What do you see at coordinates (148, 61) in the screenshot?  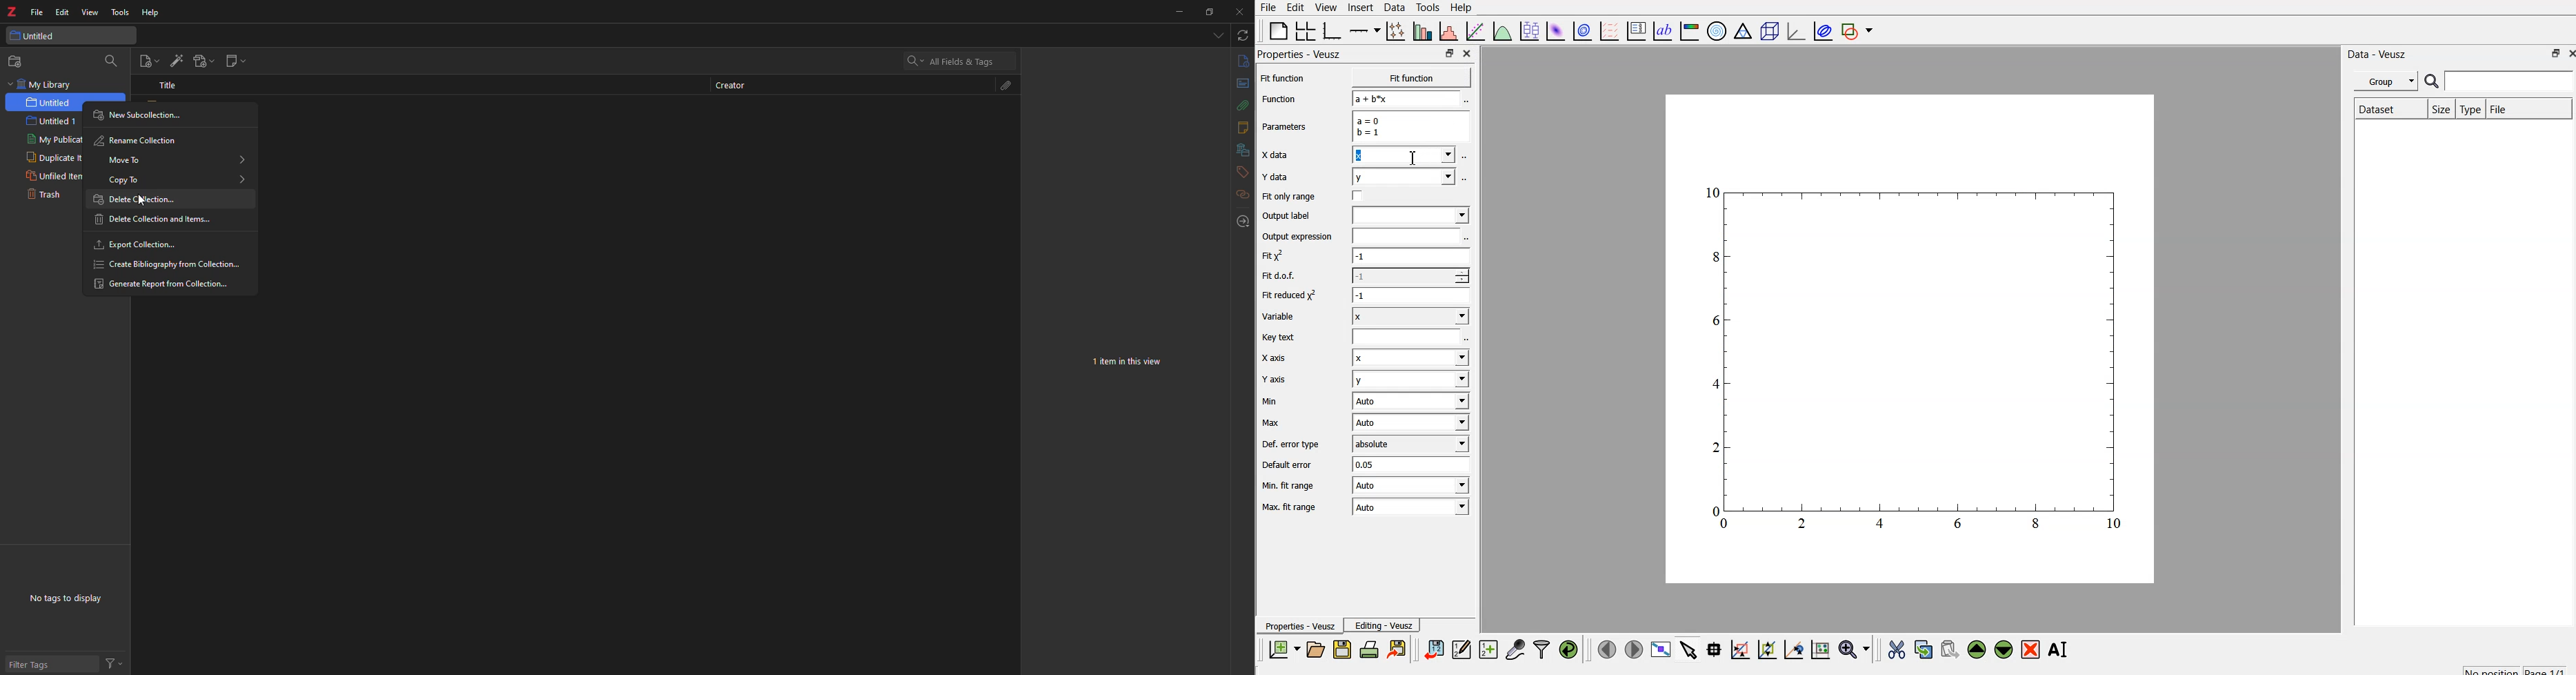 I see `new item` at bounding box center [148, 61].